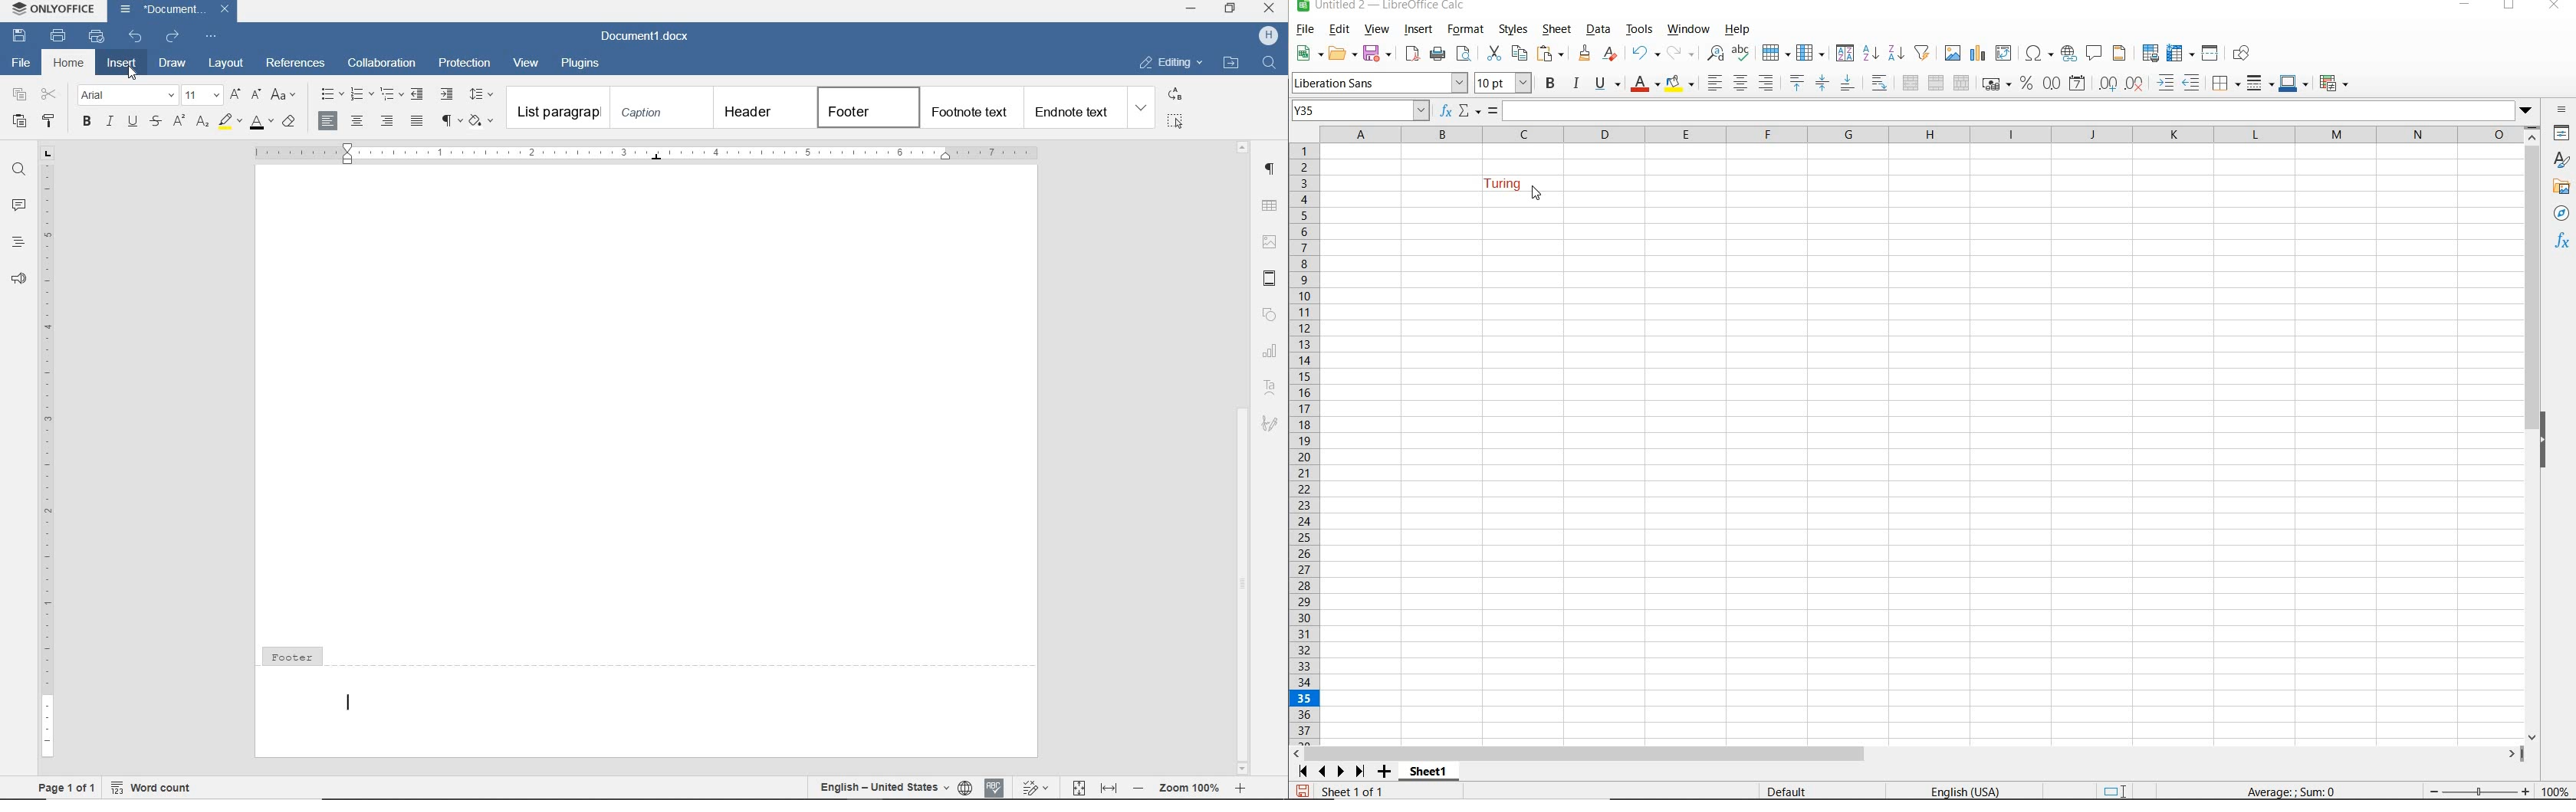  I want to click on insert, so click(120, 64).